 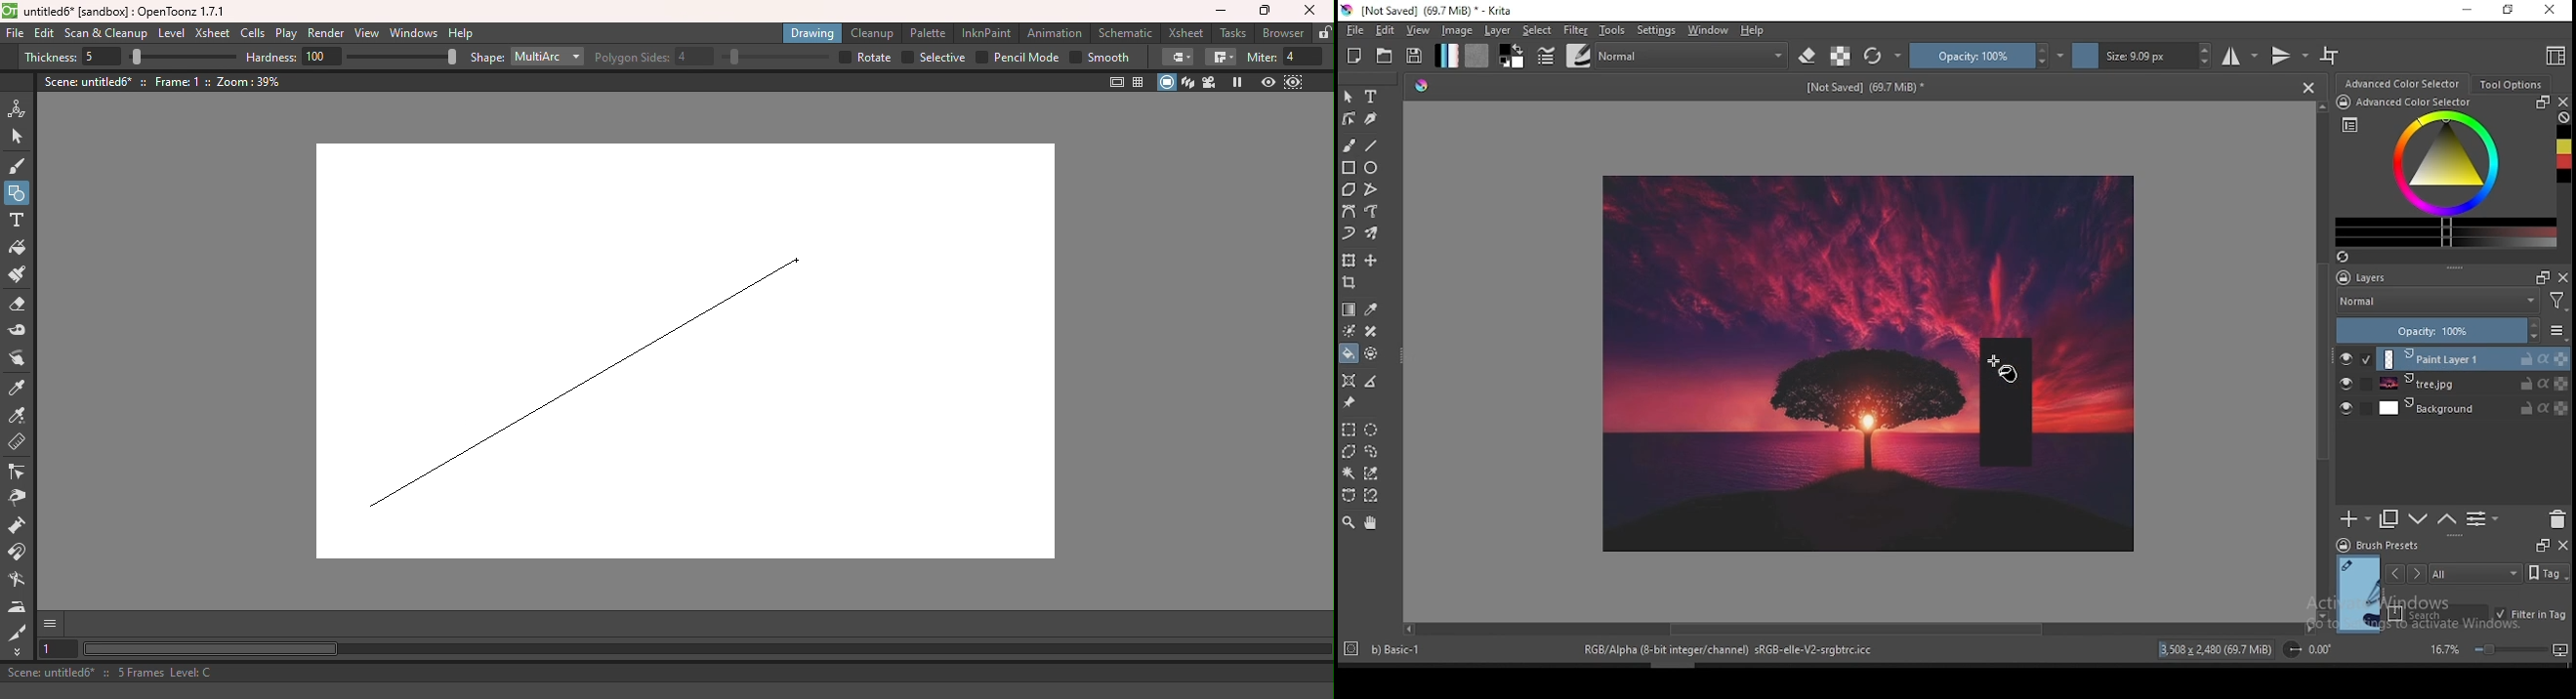 I want to click on close docker, so click(x=2563, y=546).